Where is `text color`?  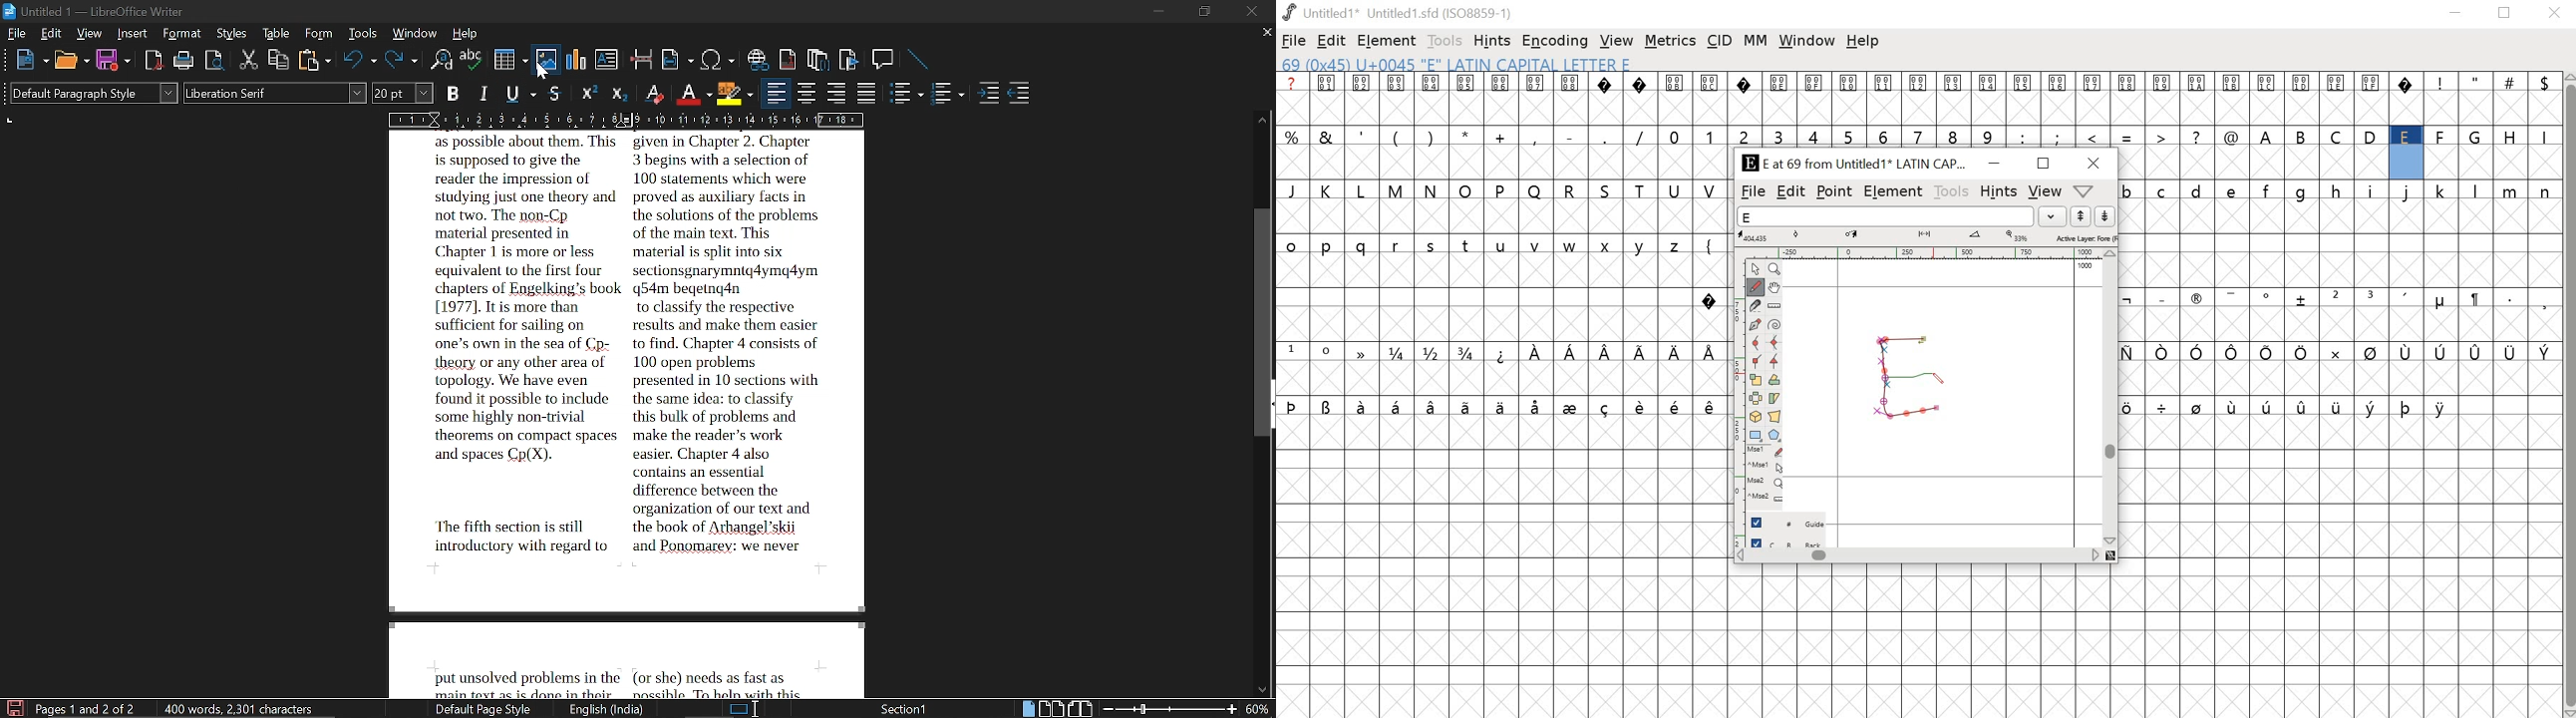 text color is located at coordinates (693, 94).